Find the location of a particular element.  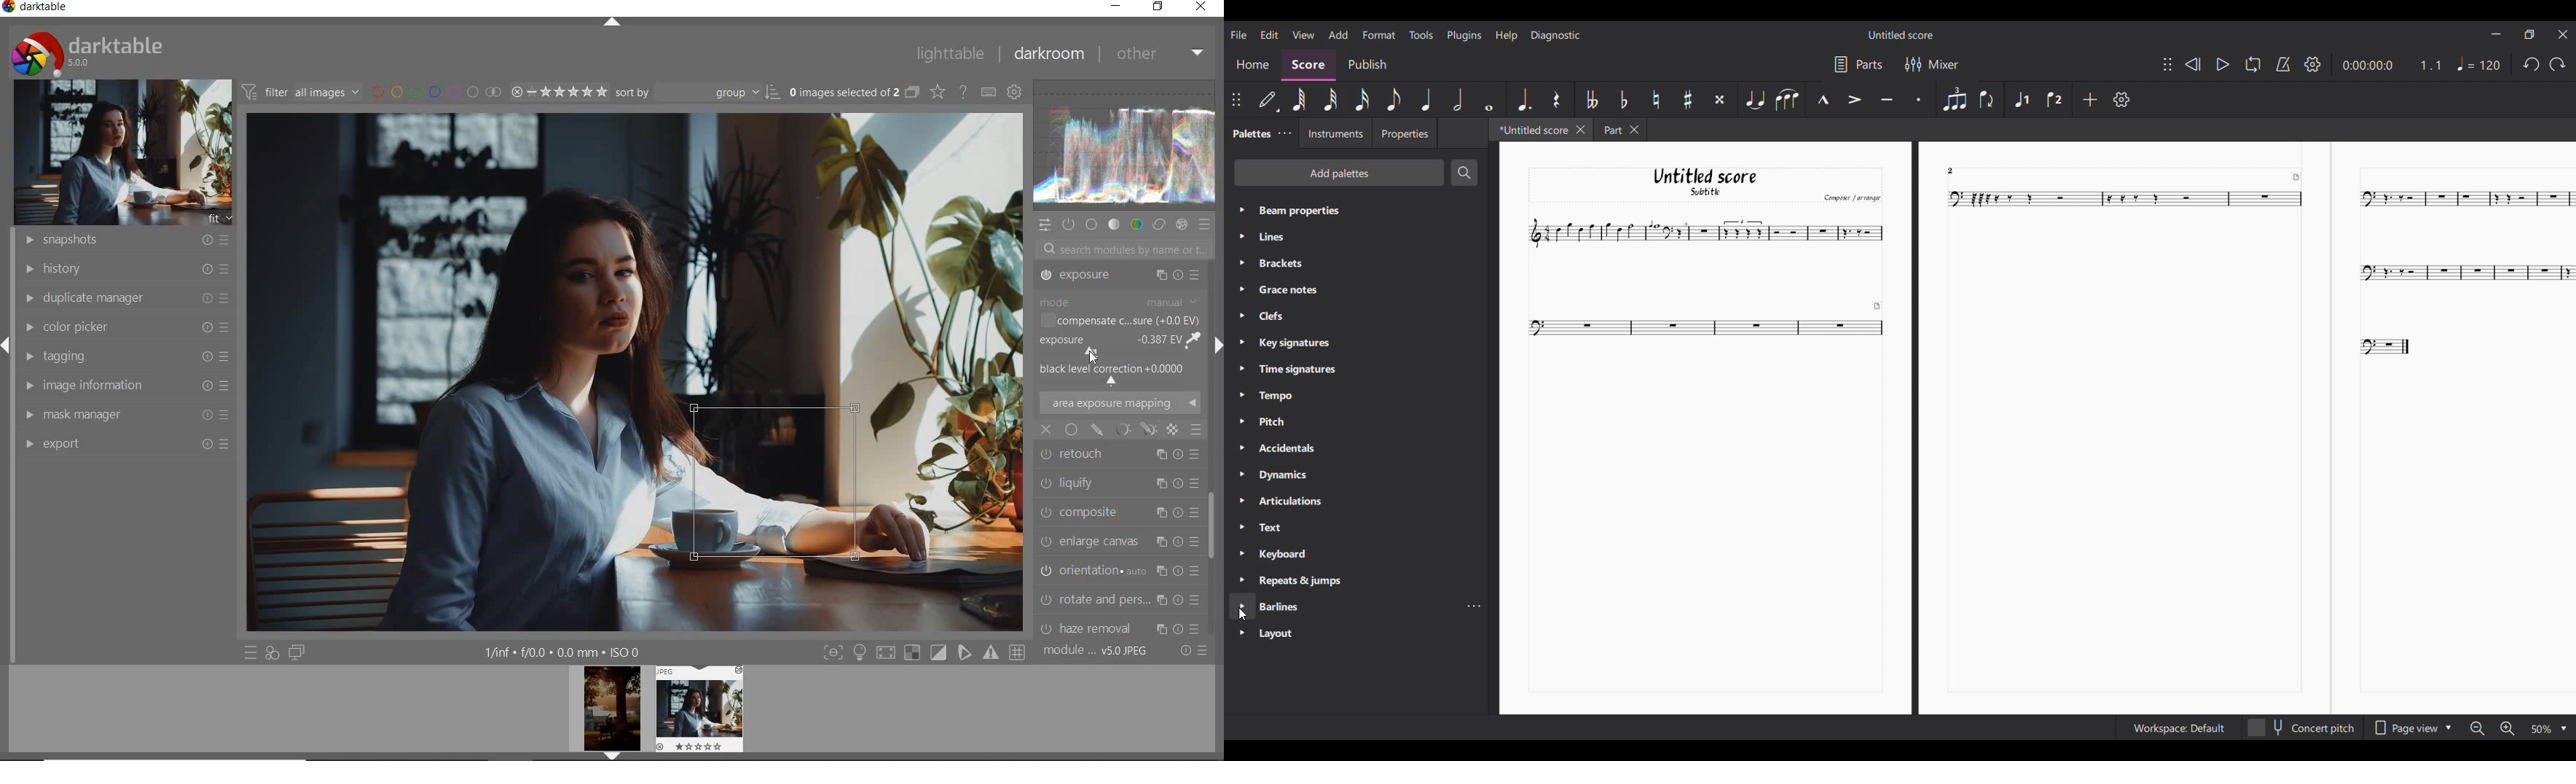

EXPORT is located at coordinates (127, 444).